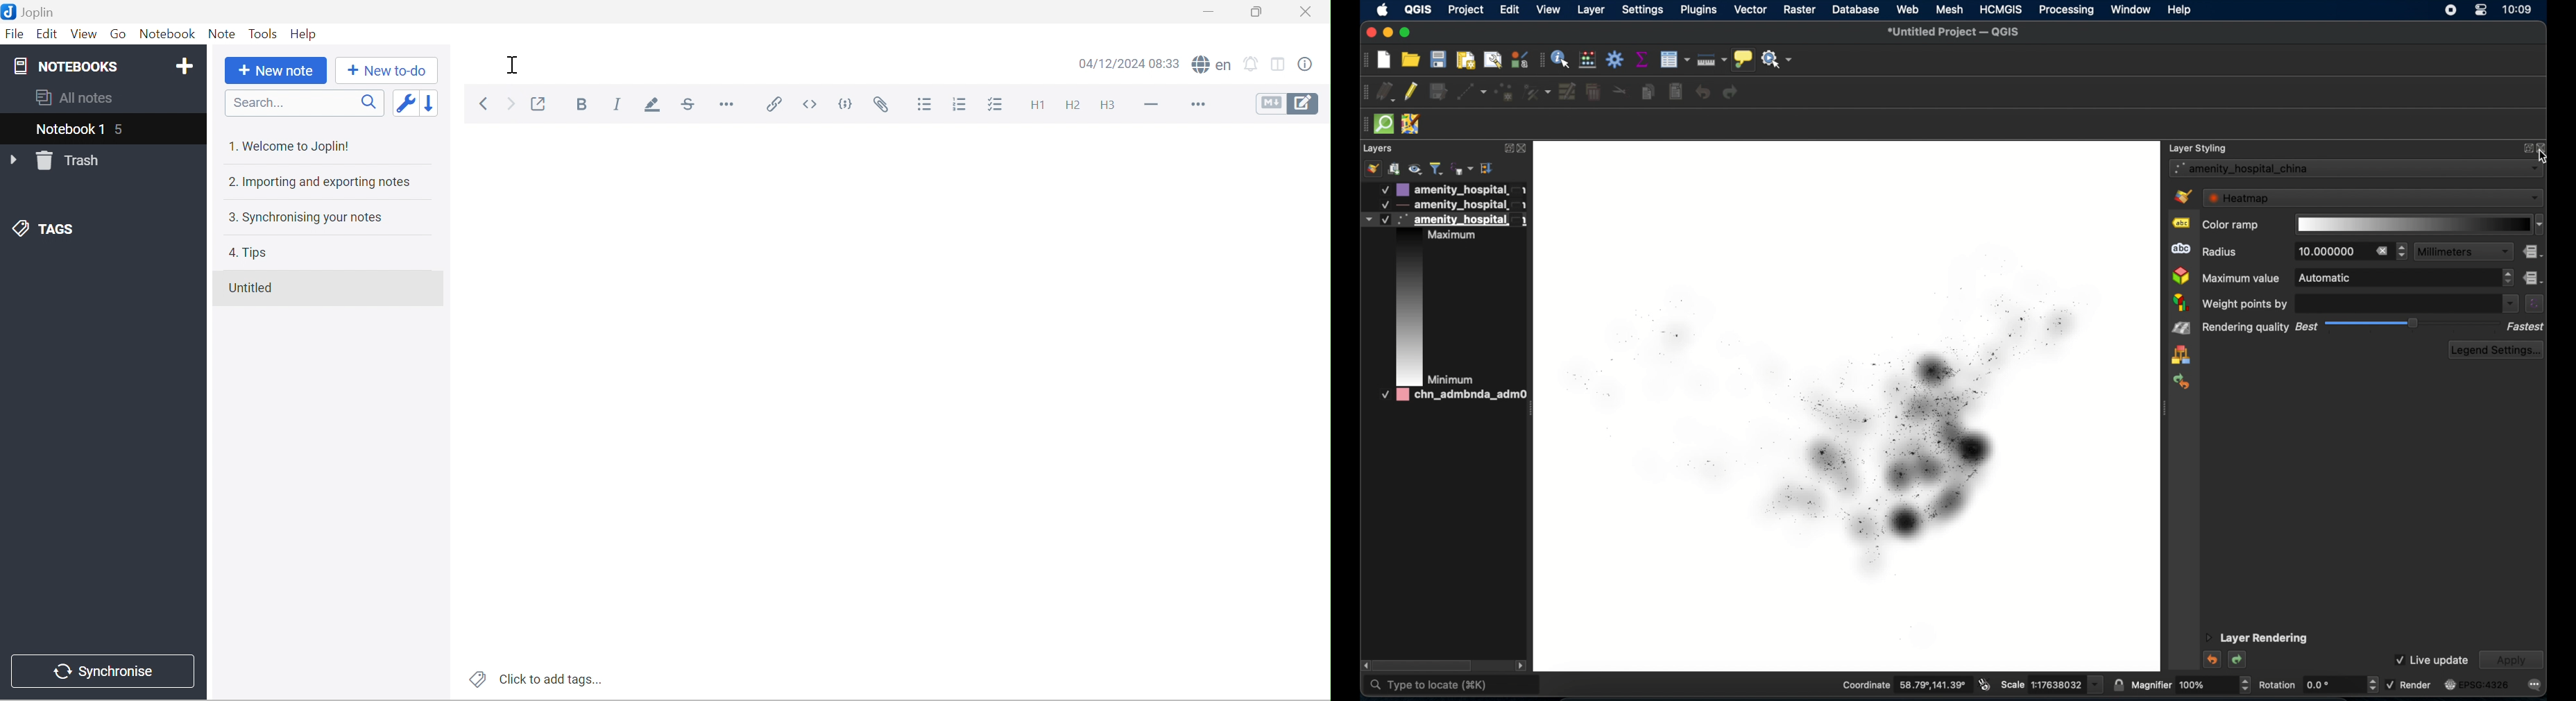 The width and height of the screenshot is (2576, 728). What do you see at coordinates (2002, 9) in the screenshot?
I see `HCMGIS` at bounding box center [2002, 9].